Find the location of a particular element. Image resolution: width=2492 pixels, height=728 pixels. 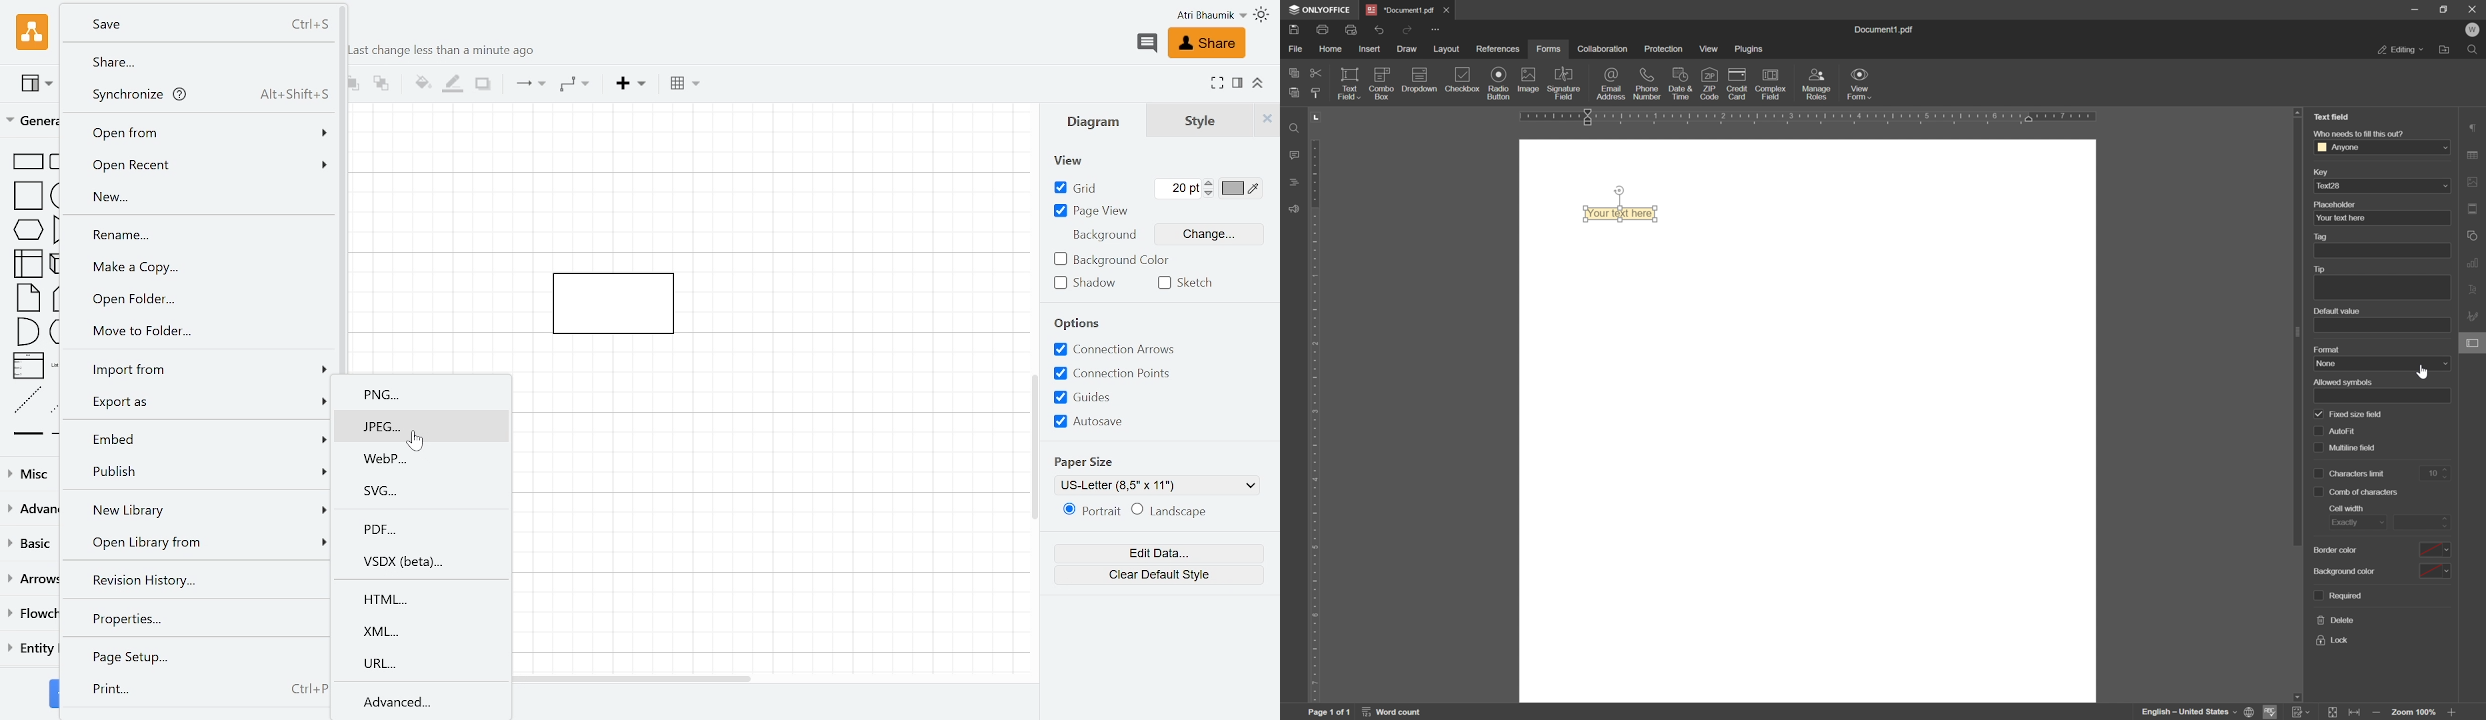

Comment is located at coordinates (1149, 44).